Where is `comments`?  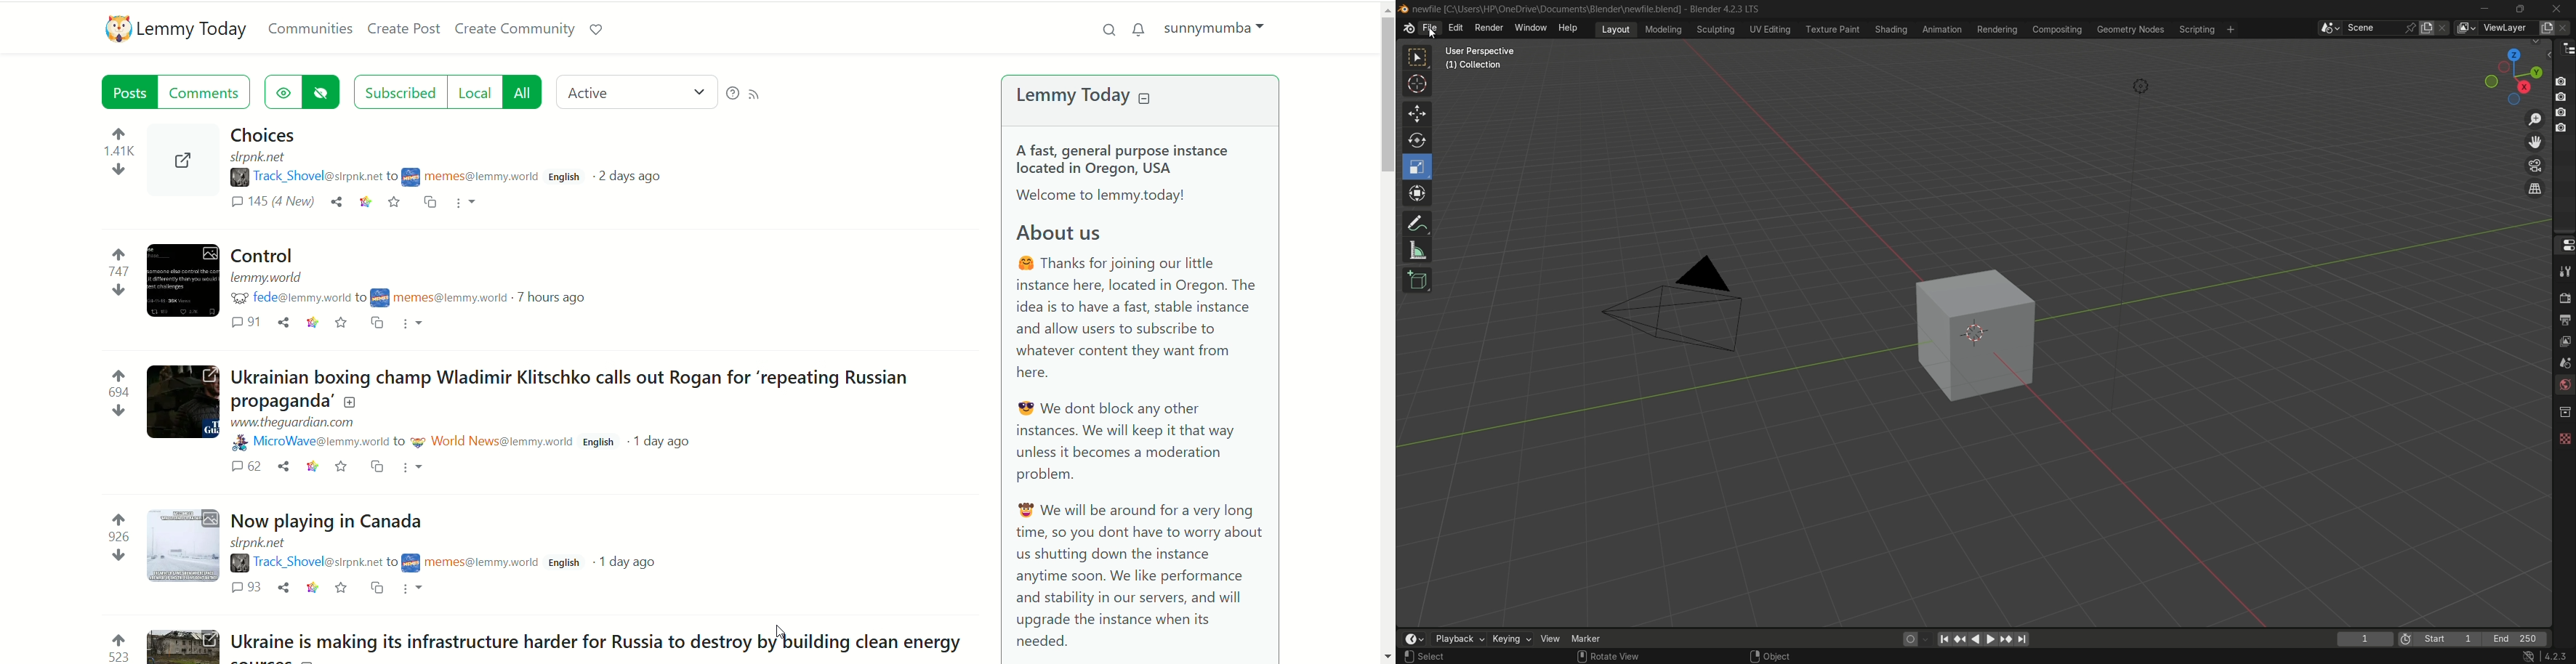
comments is located at coordinates (208, 91).